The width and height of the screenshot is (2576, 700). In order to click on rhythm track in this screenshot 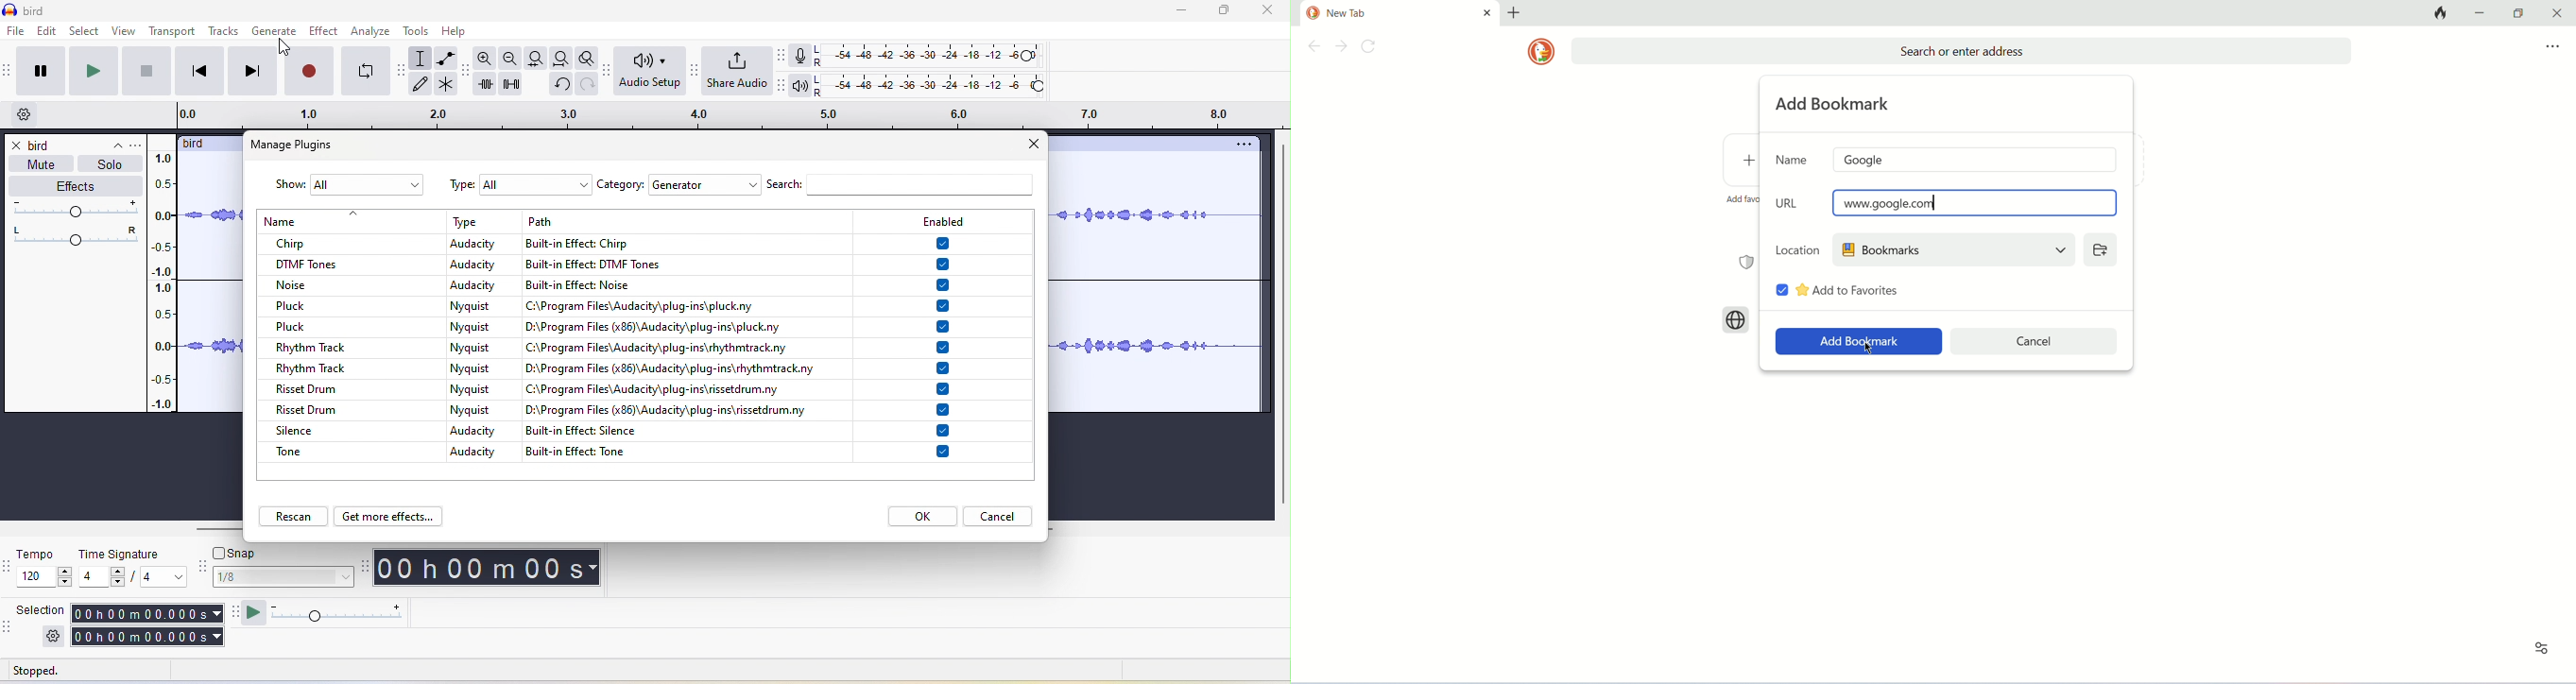, I will do `click(313, 366)`.